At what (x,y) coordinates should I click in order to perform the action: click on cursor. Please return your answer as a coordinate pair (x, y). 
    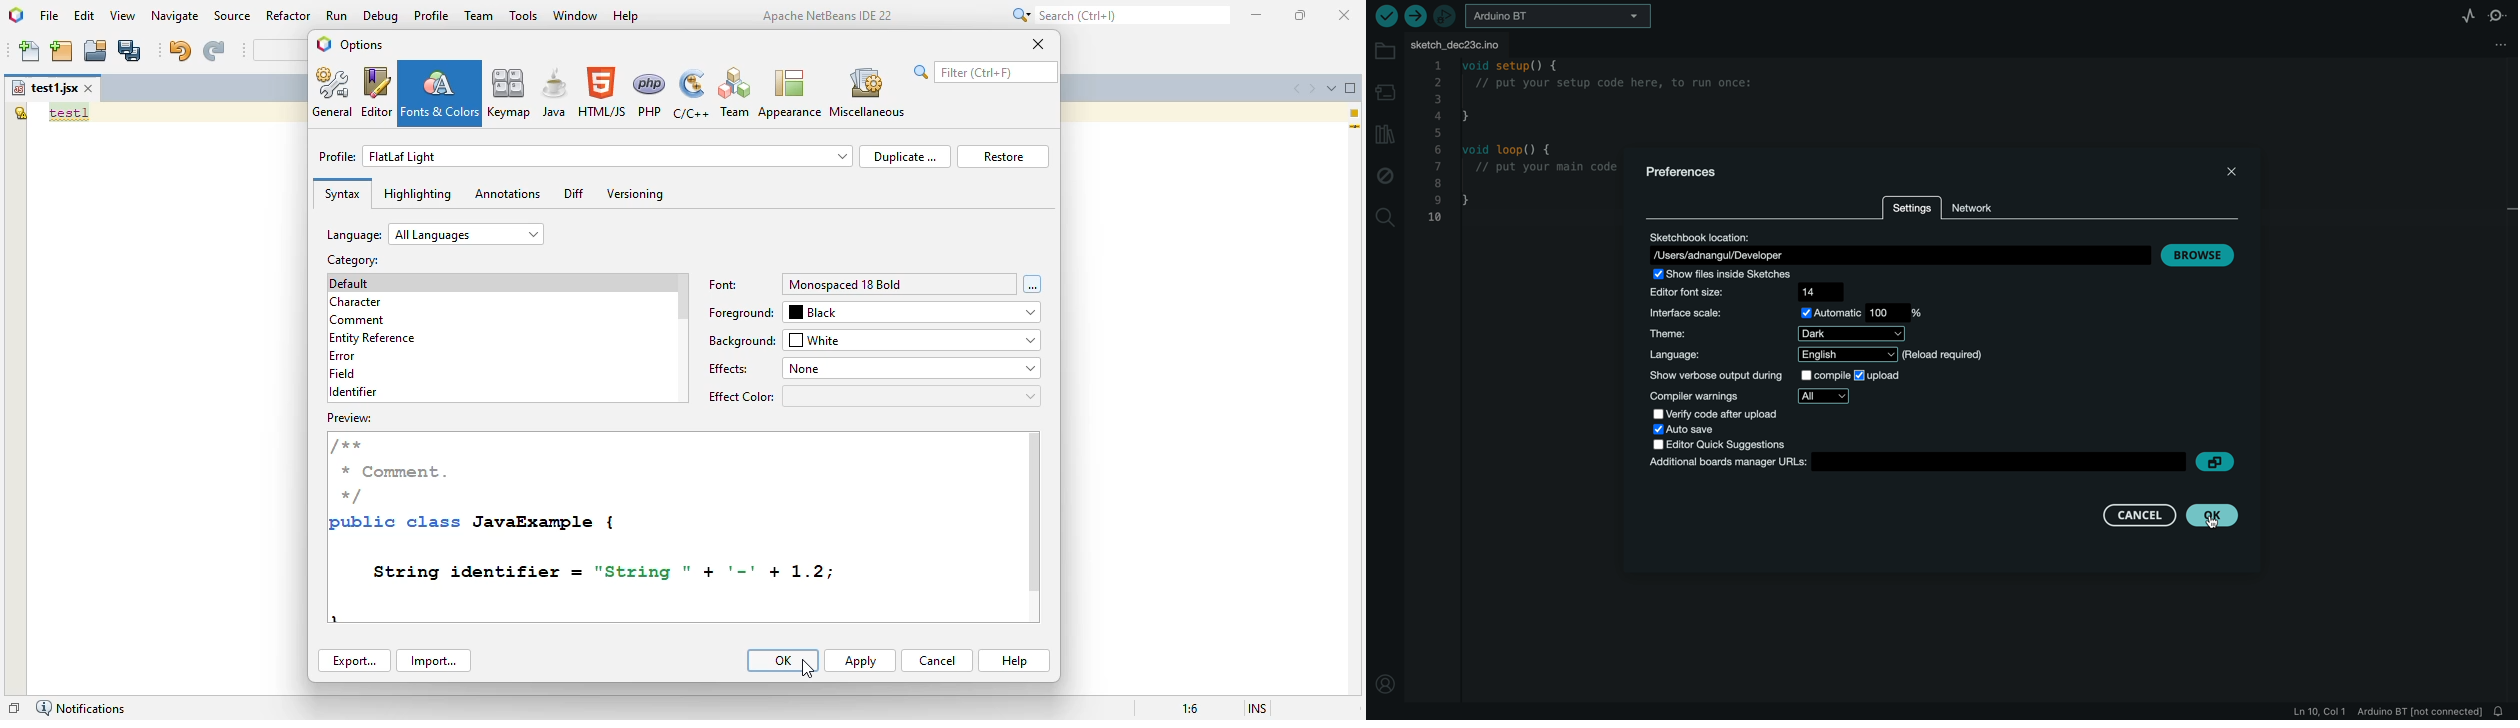
    Looking at the image, I should click on (2216, 521).